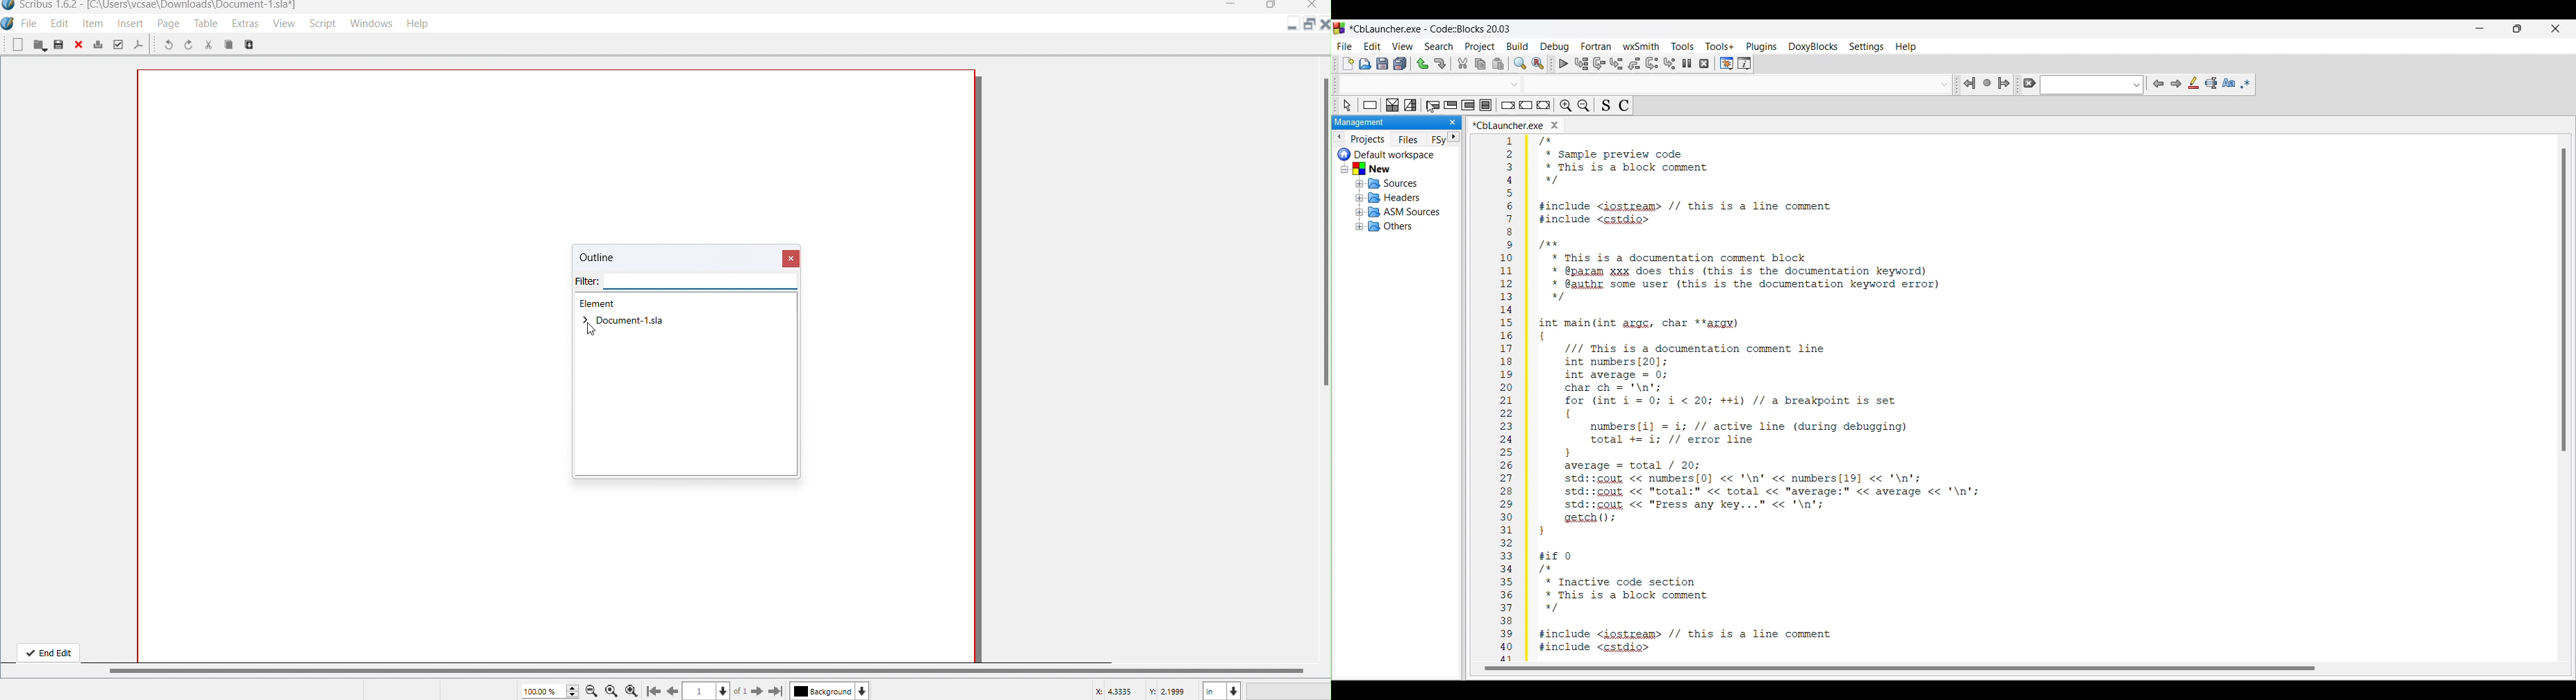 Image resolution: width=2576 pixels, height=700 pixels. Describe the element at coordinates (2479, 29) in the screenshot. I see `Minimize` at that location.